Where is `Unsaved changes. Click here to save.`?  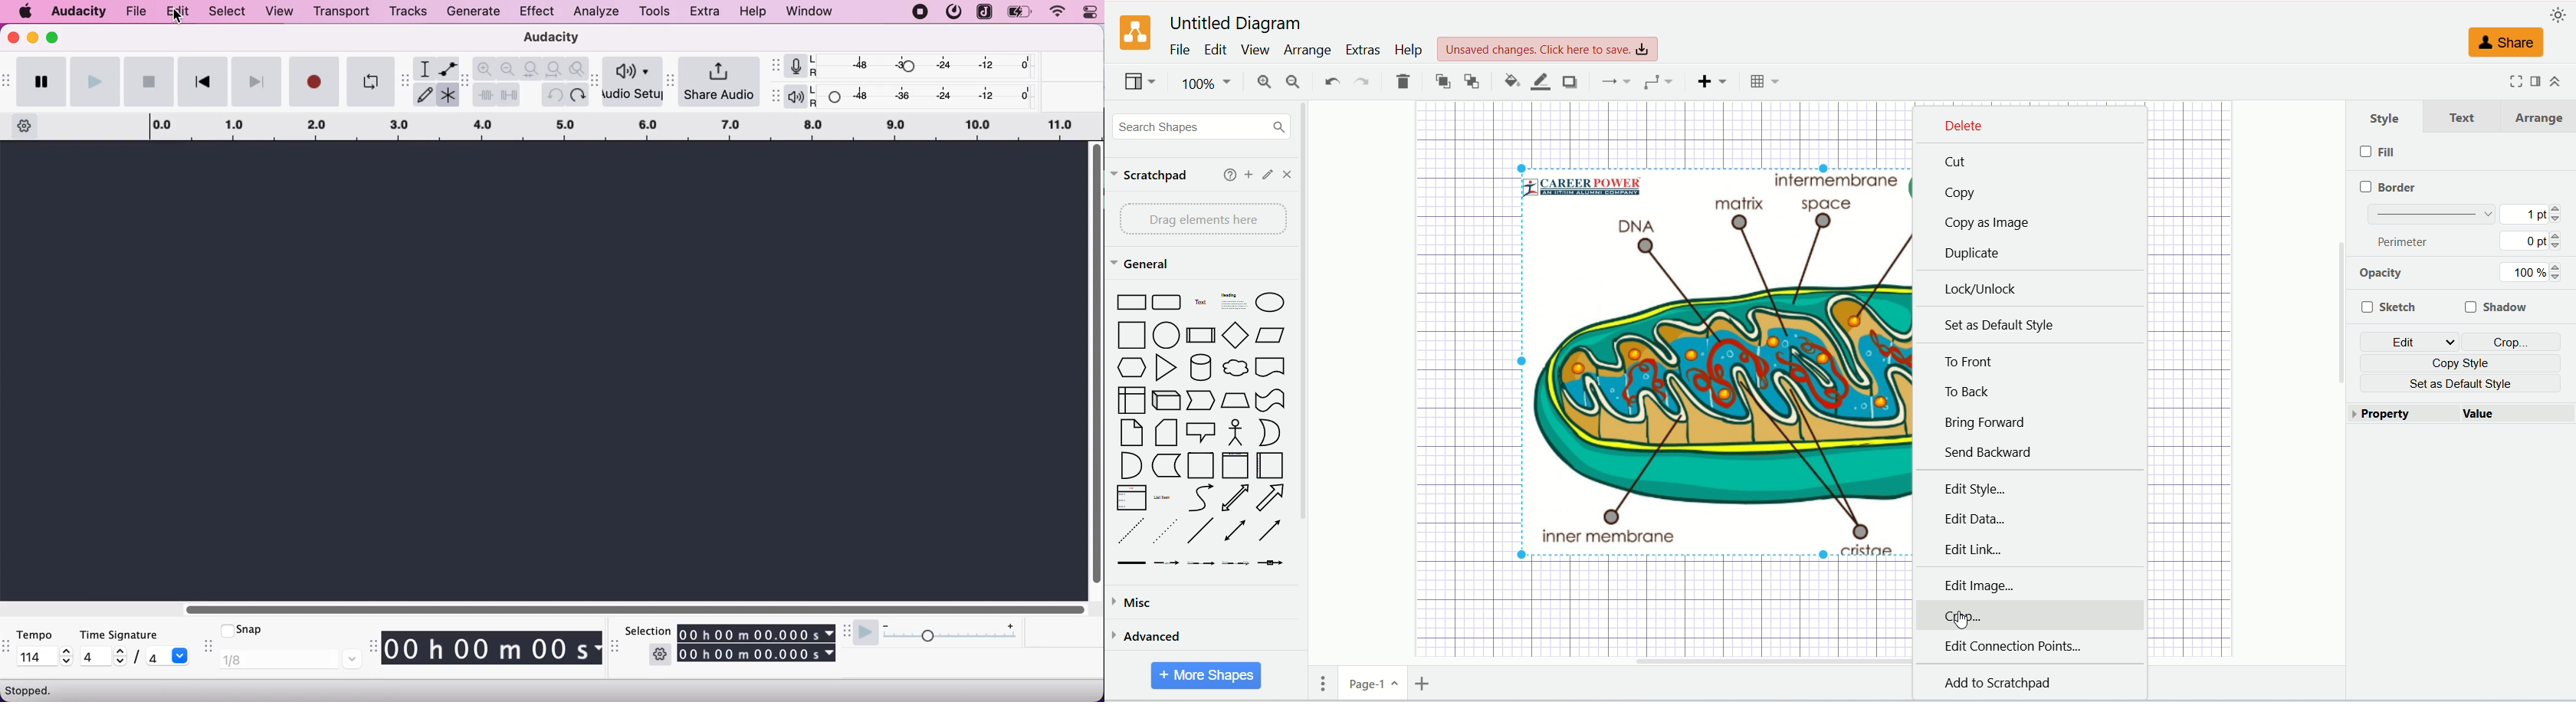 Unsaved changes. Click here to save. is located at coordinates (1545, 48).